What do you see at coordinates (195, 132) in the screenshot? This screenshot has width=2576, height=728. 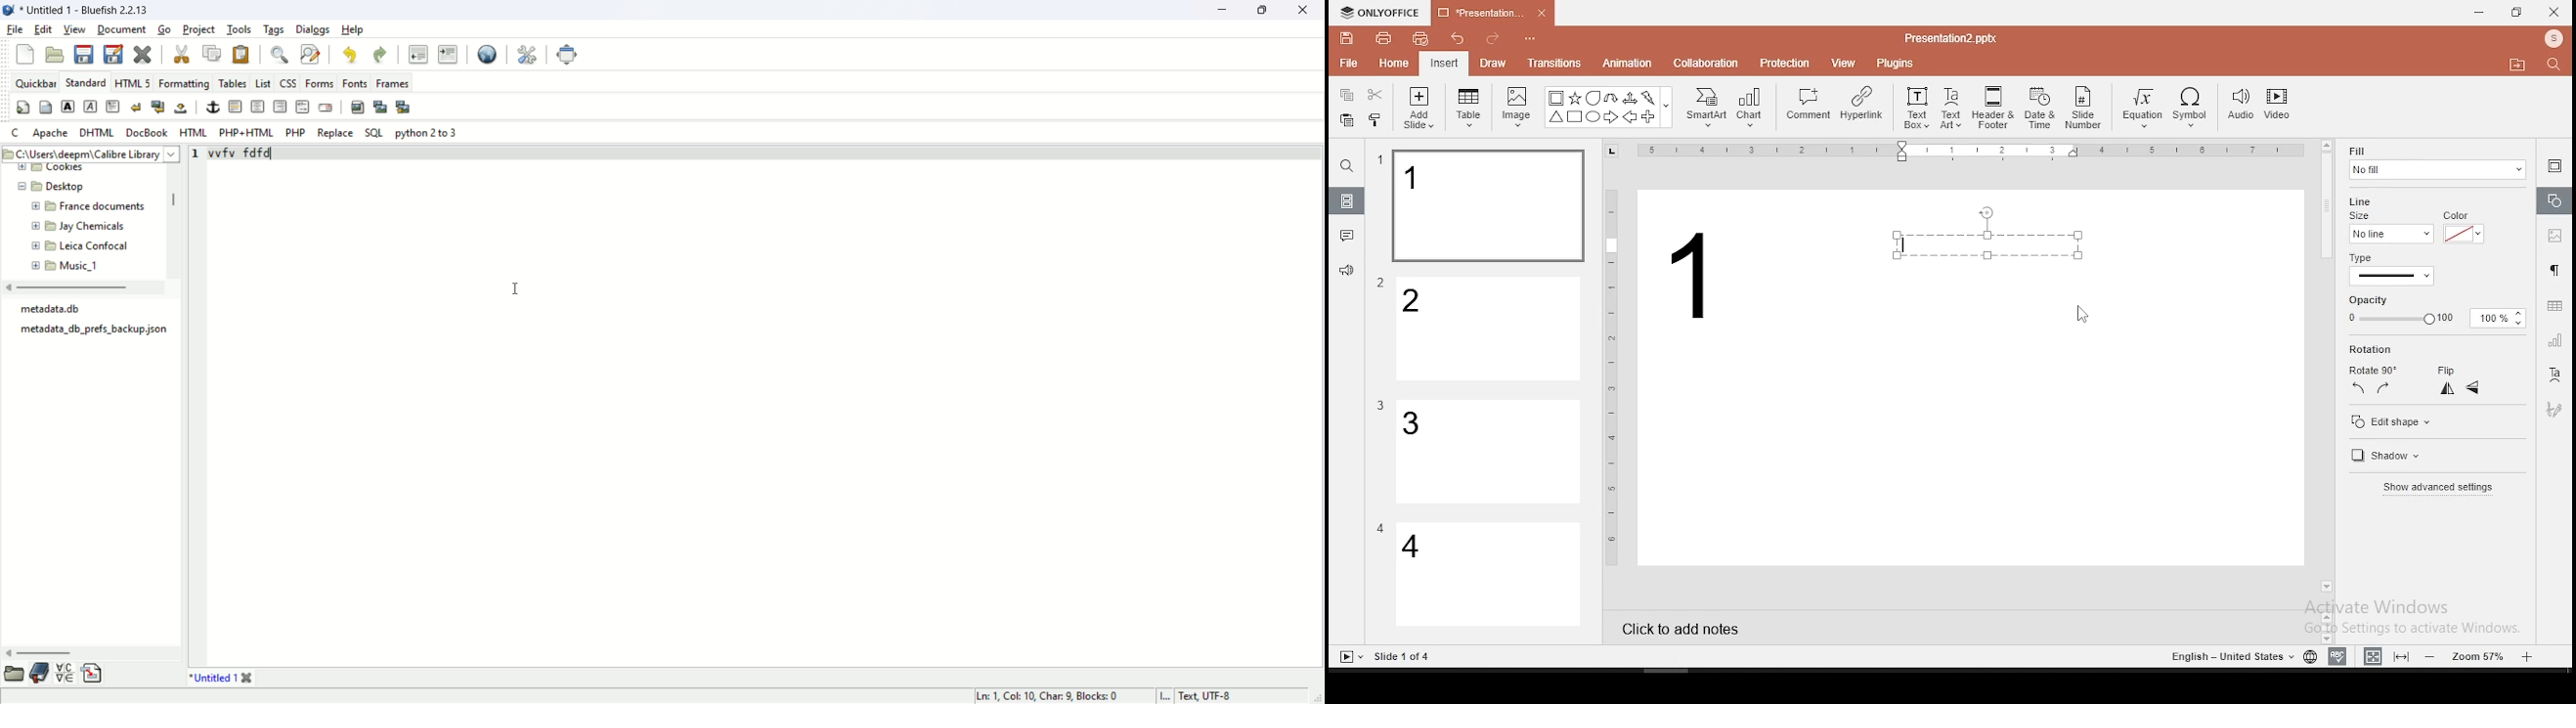 I see `HTML` at bounding box center [195, 132].